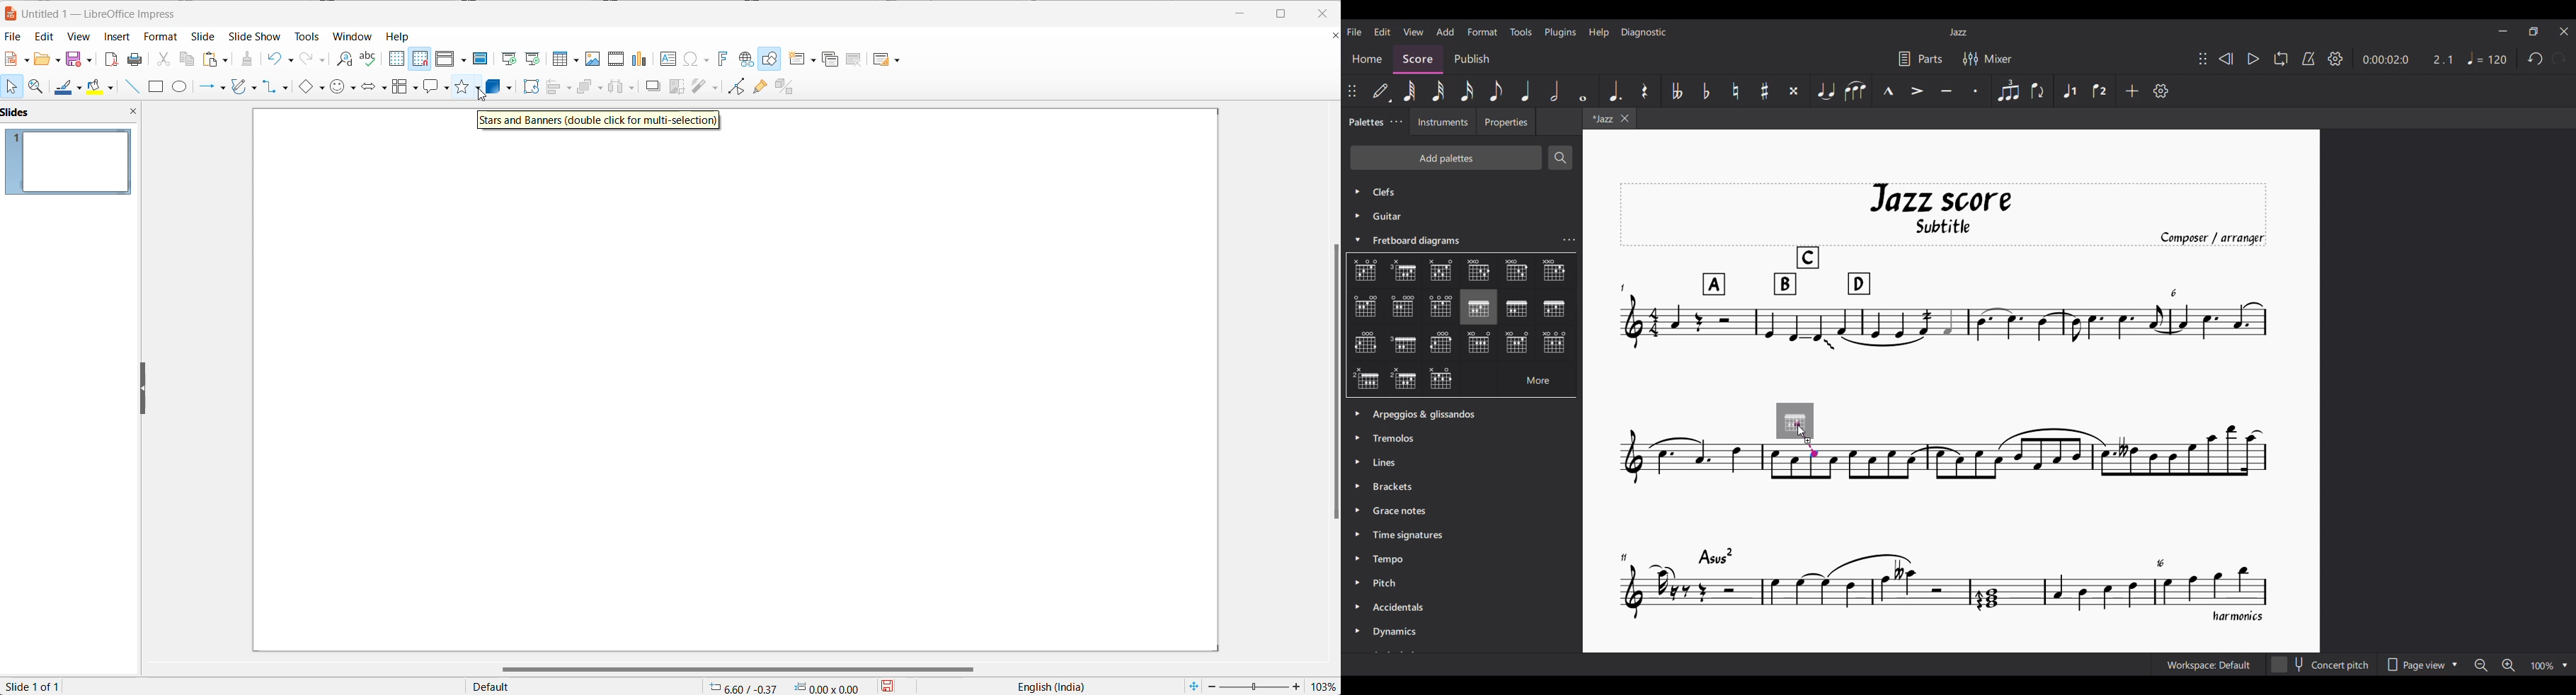 This screenshot has height=700, width=2576. What do you see at coordinates (420, 61) in the screenshot?
I see `snap to grid` at bounding box center [420, 61].